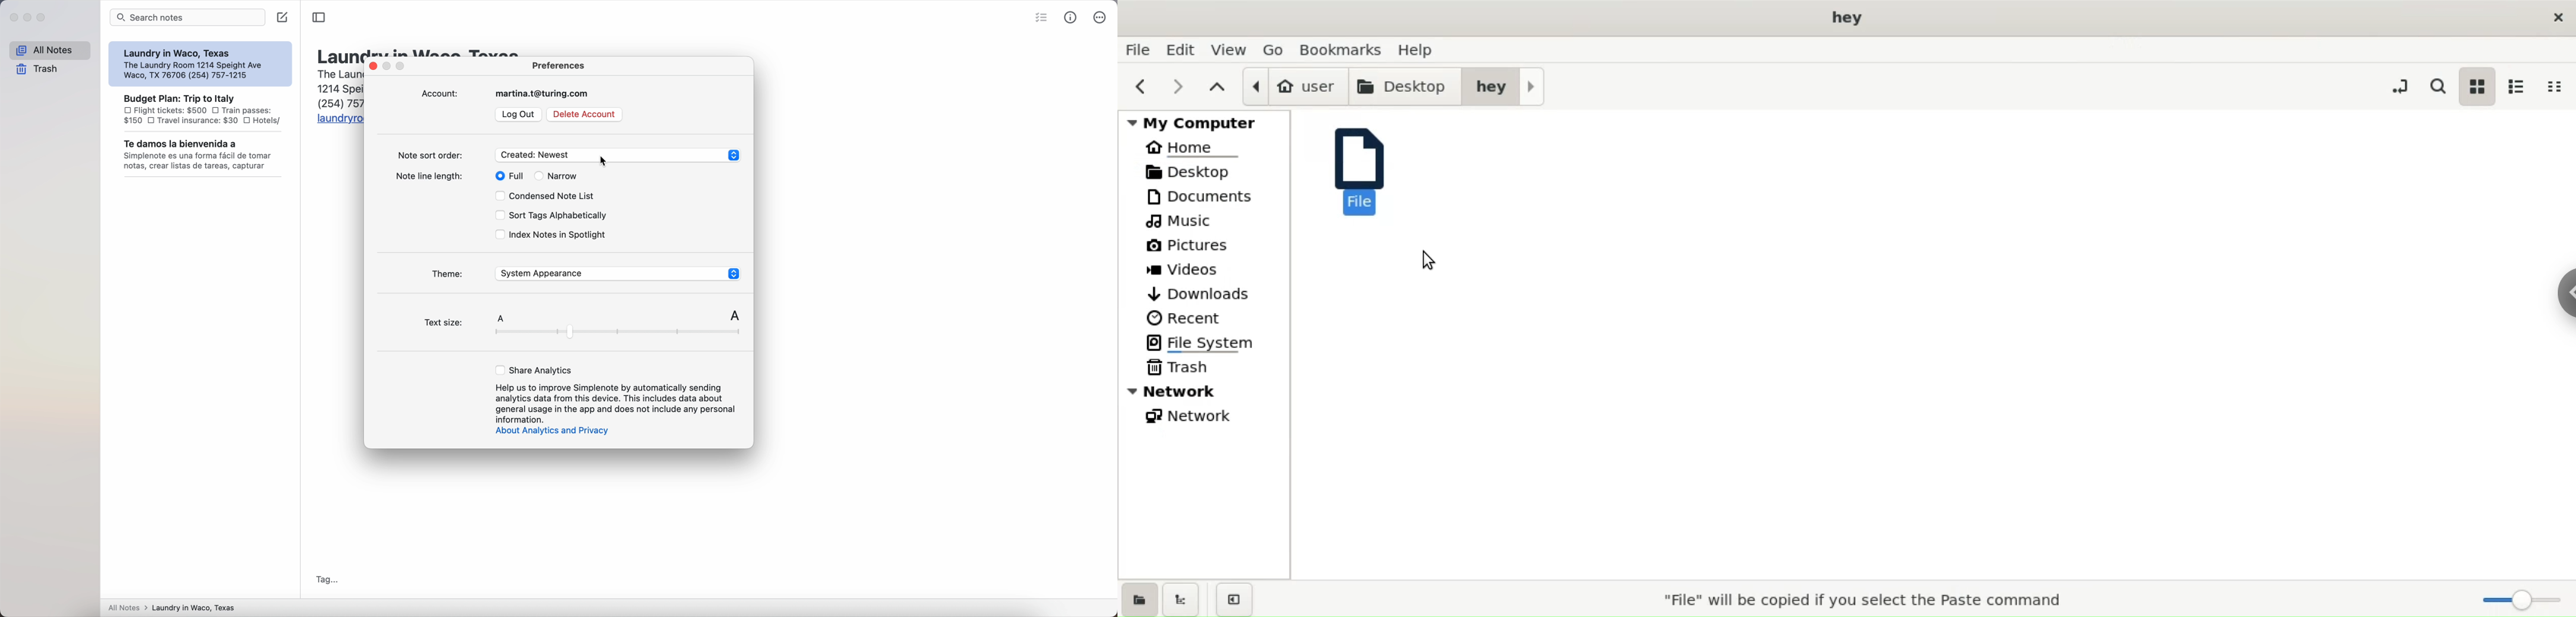 This screenshot has height=644, width=2576. Describe the element at coordinates (328, 579) in the screenshot. I see `tag` at that location.